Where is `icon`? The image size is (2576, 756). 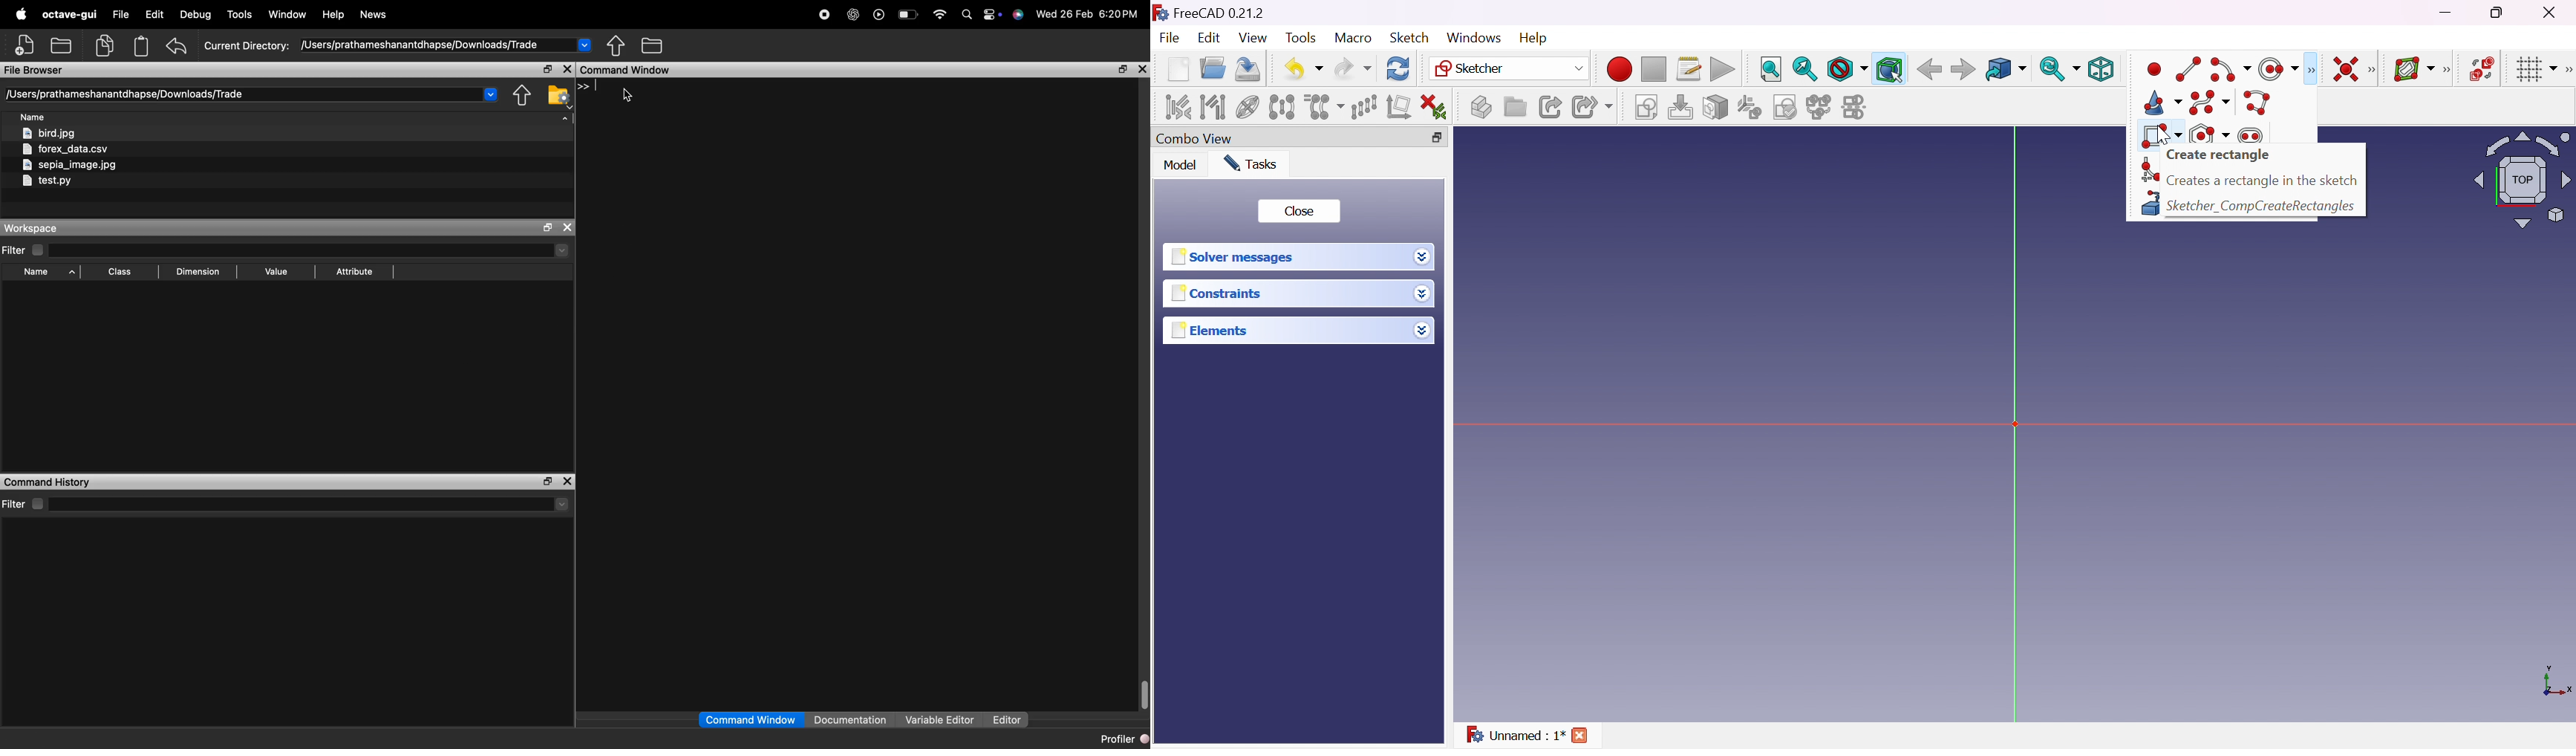
icon is located at coordinates (1160, 13).